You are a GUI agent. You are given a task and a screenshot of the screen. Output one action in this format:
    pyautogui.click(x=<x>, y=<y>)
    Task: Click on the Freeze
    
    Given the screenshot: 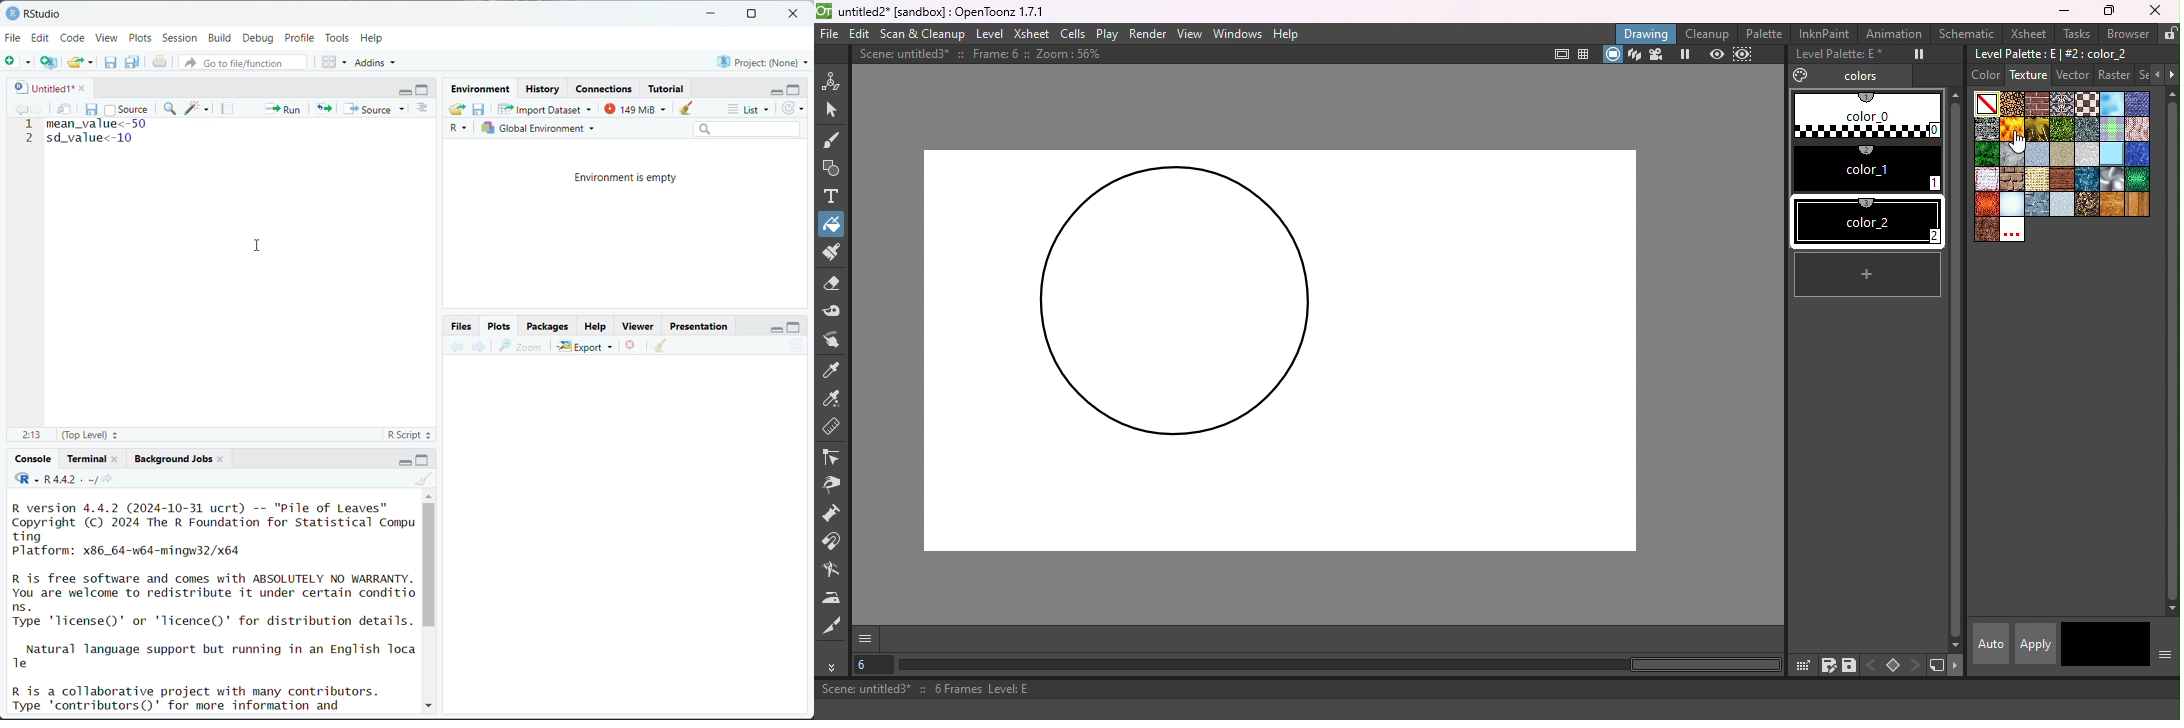 What is the action you would take?
    pyautogui.click(x=1913, y=55)
    